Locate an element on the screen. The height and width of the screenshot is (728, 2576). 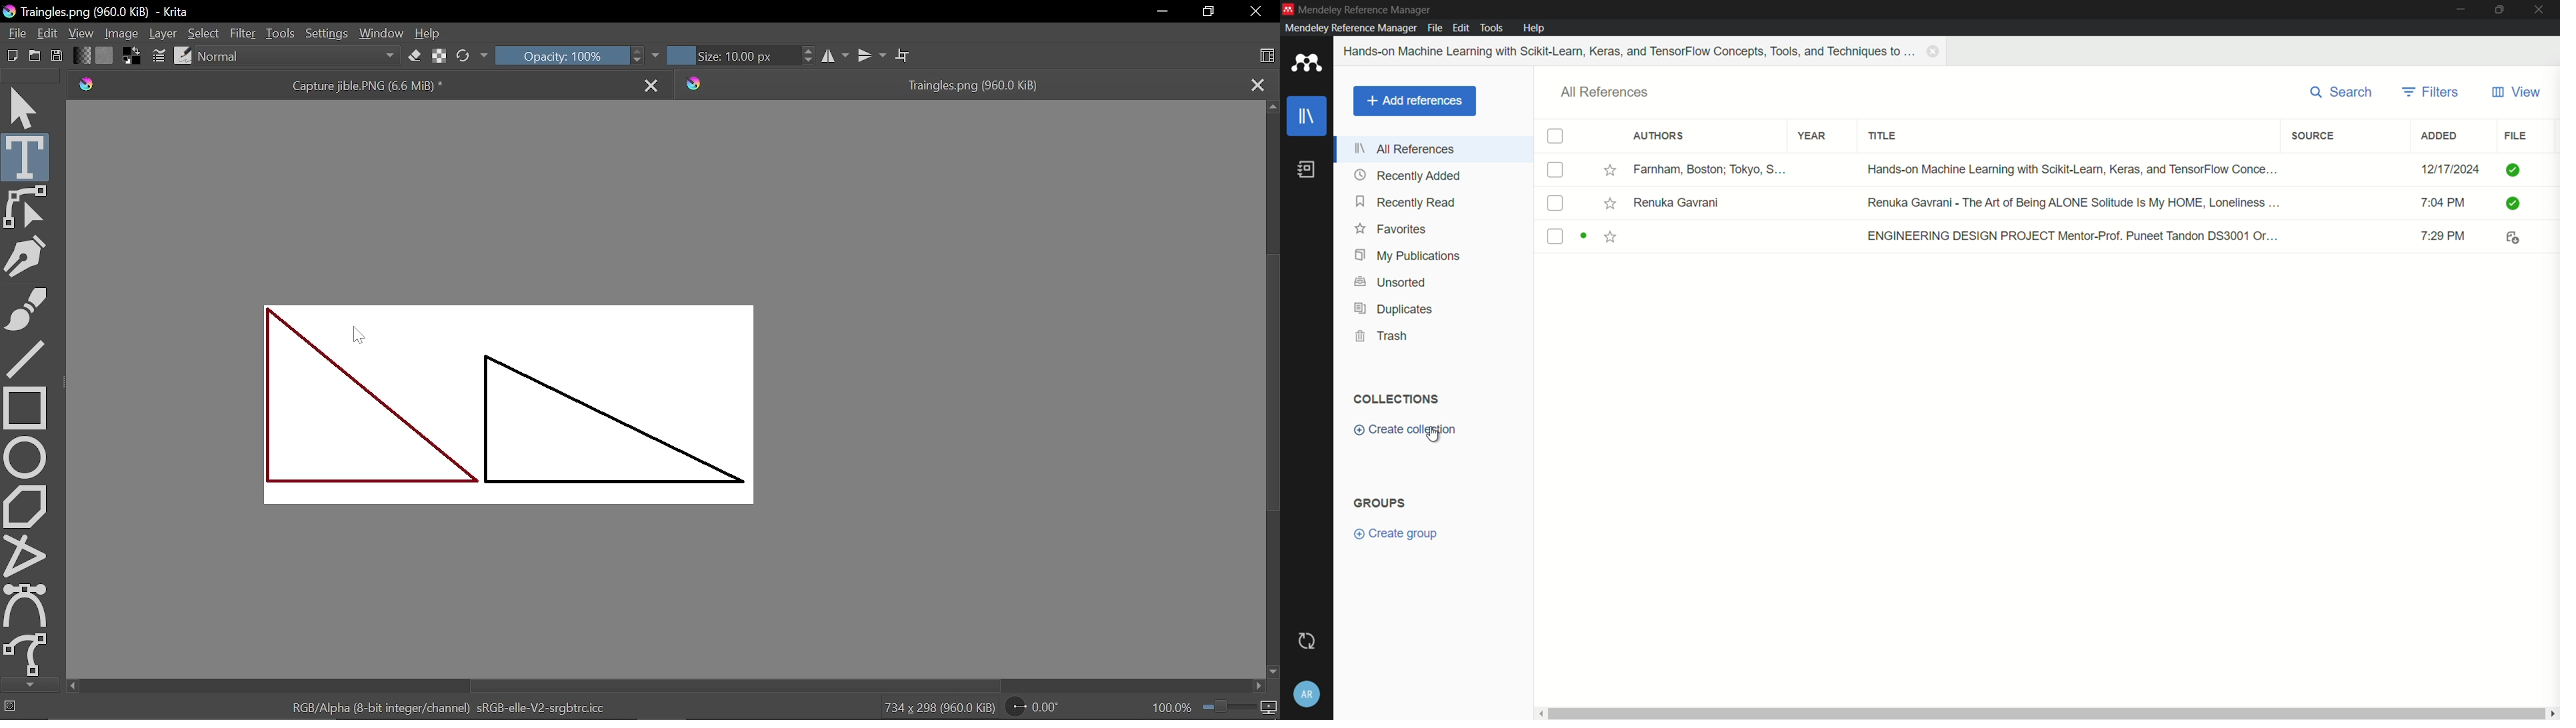
Image is located at coordinates (120, 34).